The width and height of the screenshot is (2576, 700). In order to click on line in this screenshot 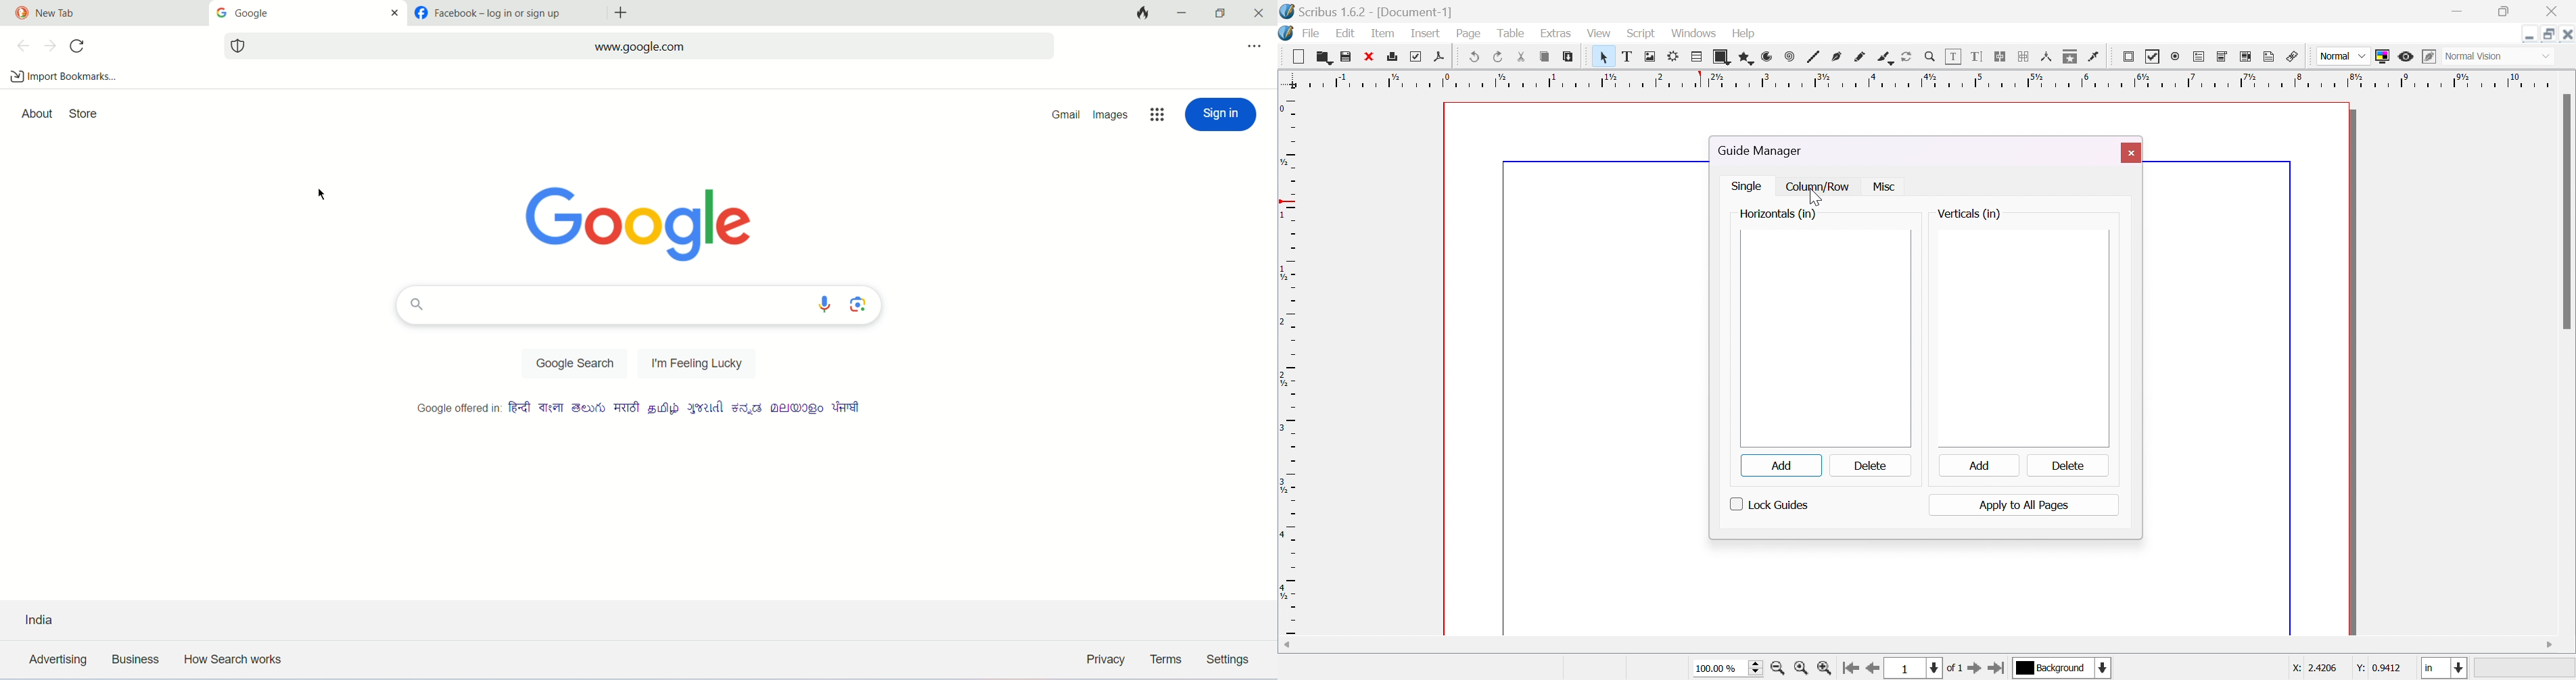, I will do `click(1816, 57)`.